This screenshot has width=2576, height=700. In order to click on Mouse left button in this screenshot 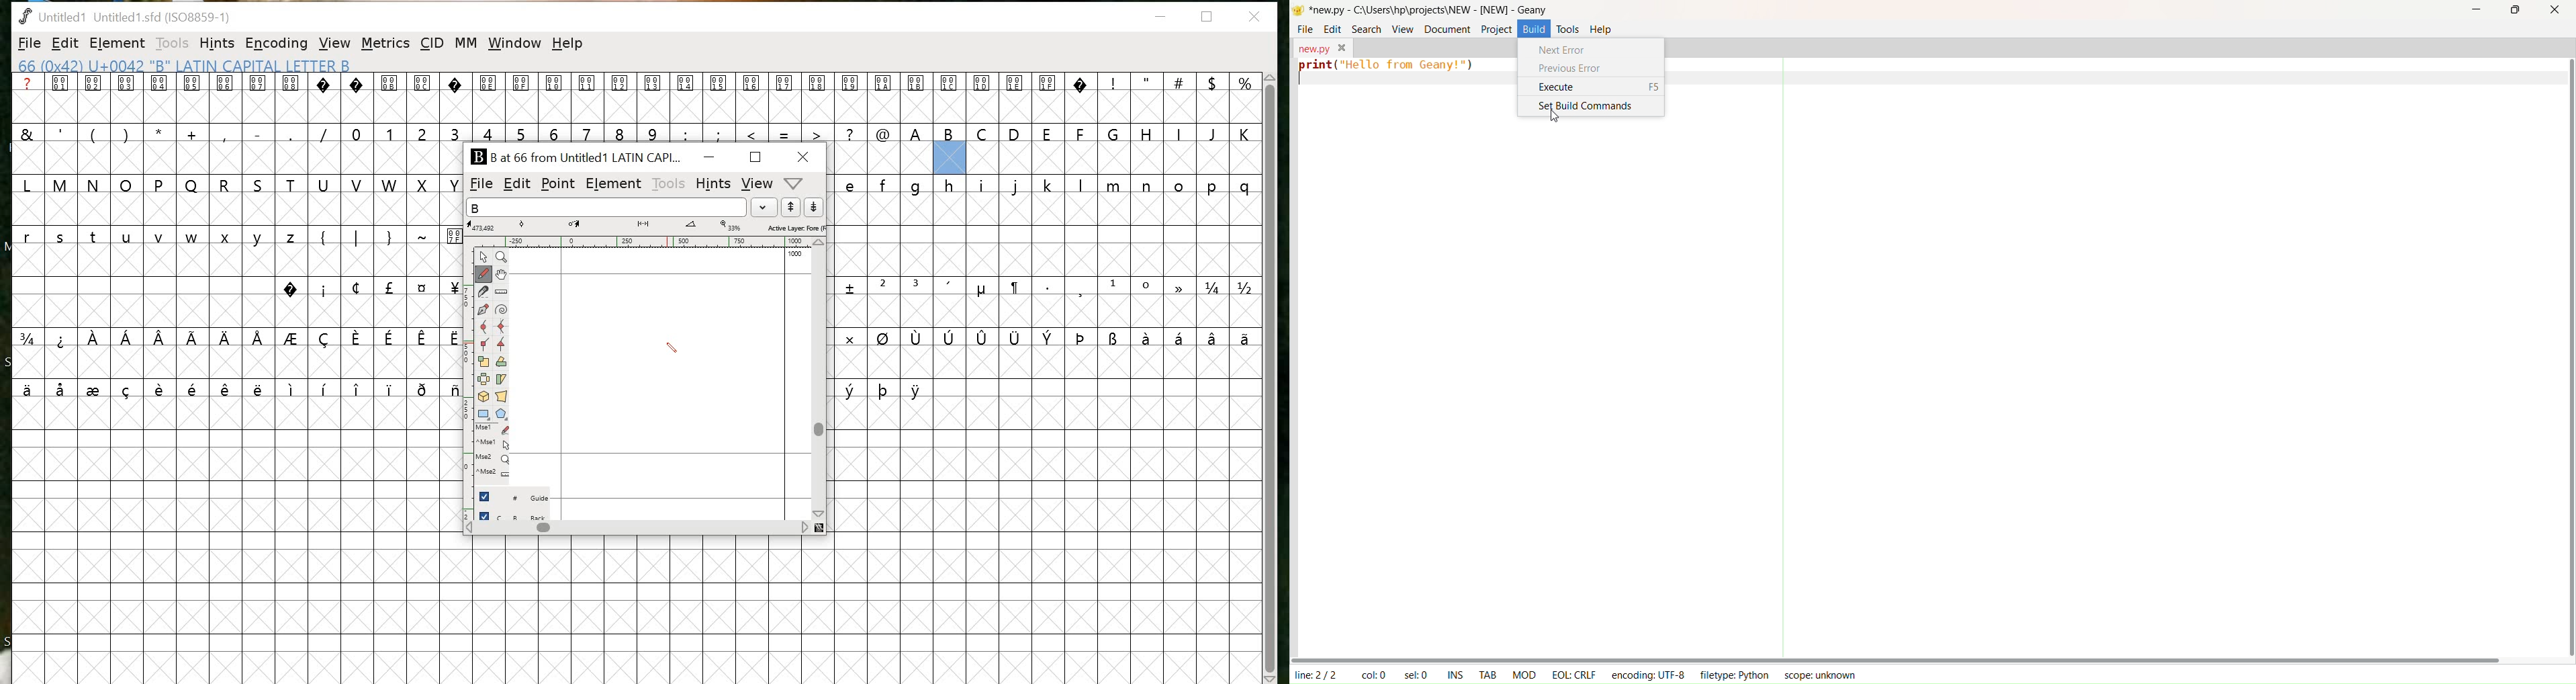, I will do `click(495, 430)`.